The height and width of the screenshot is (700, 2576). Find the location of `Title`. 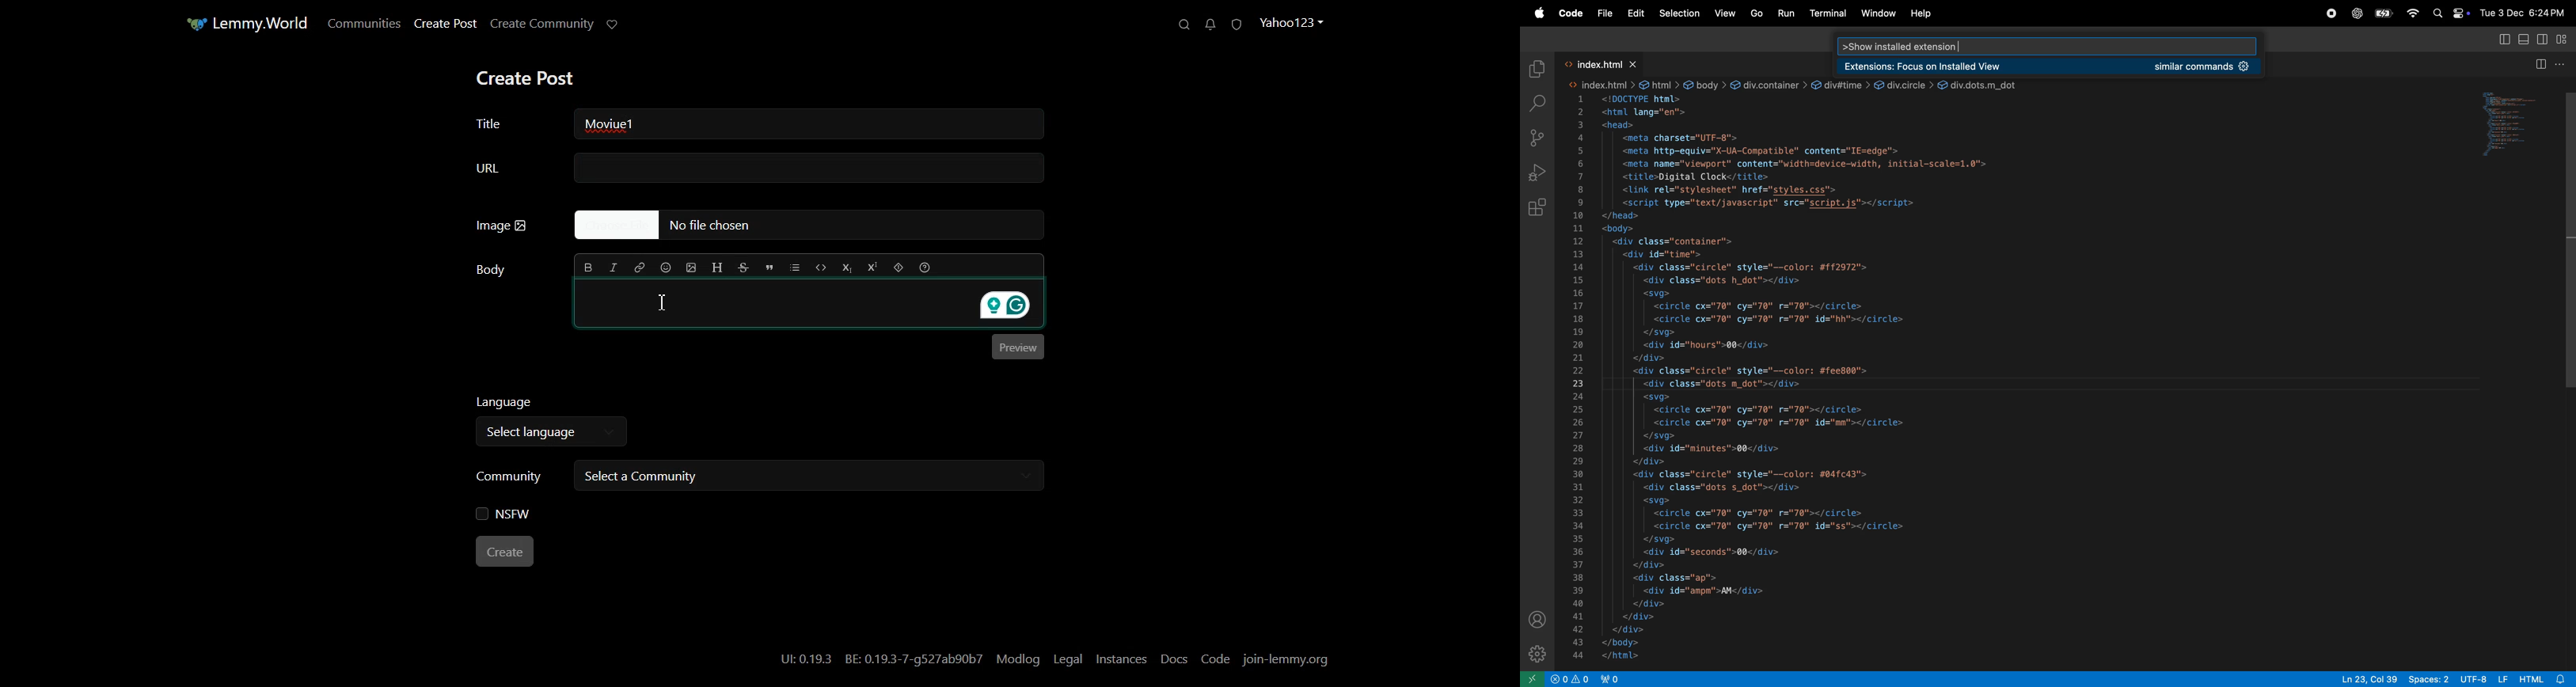

Title is located at coordinates (507, 122).